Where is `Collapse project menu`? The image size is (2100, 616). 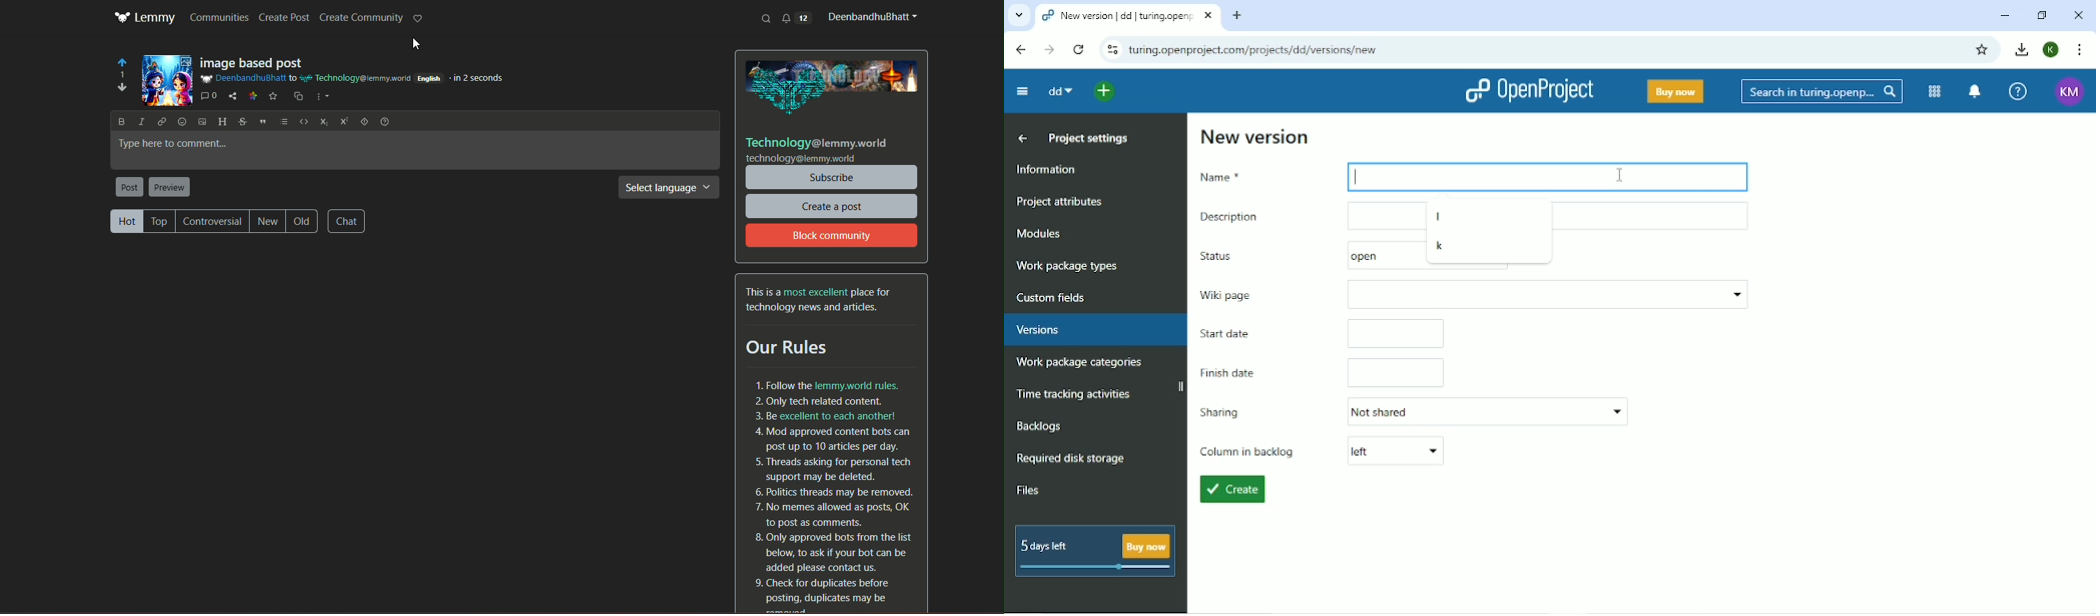 Collapse project menu is located at coordinates (1023, 92).